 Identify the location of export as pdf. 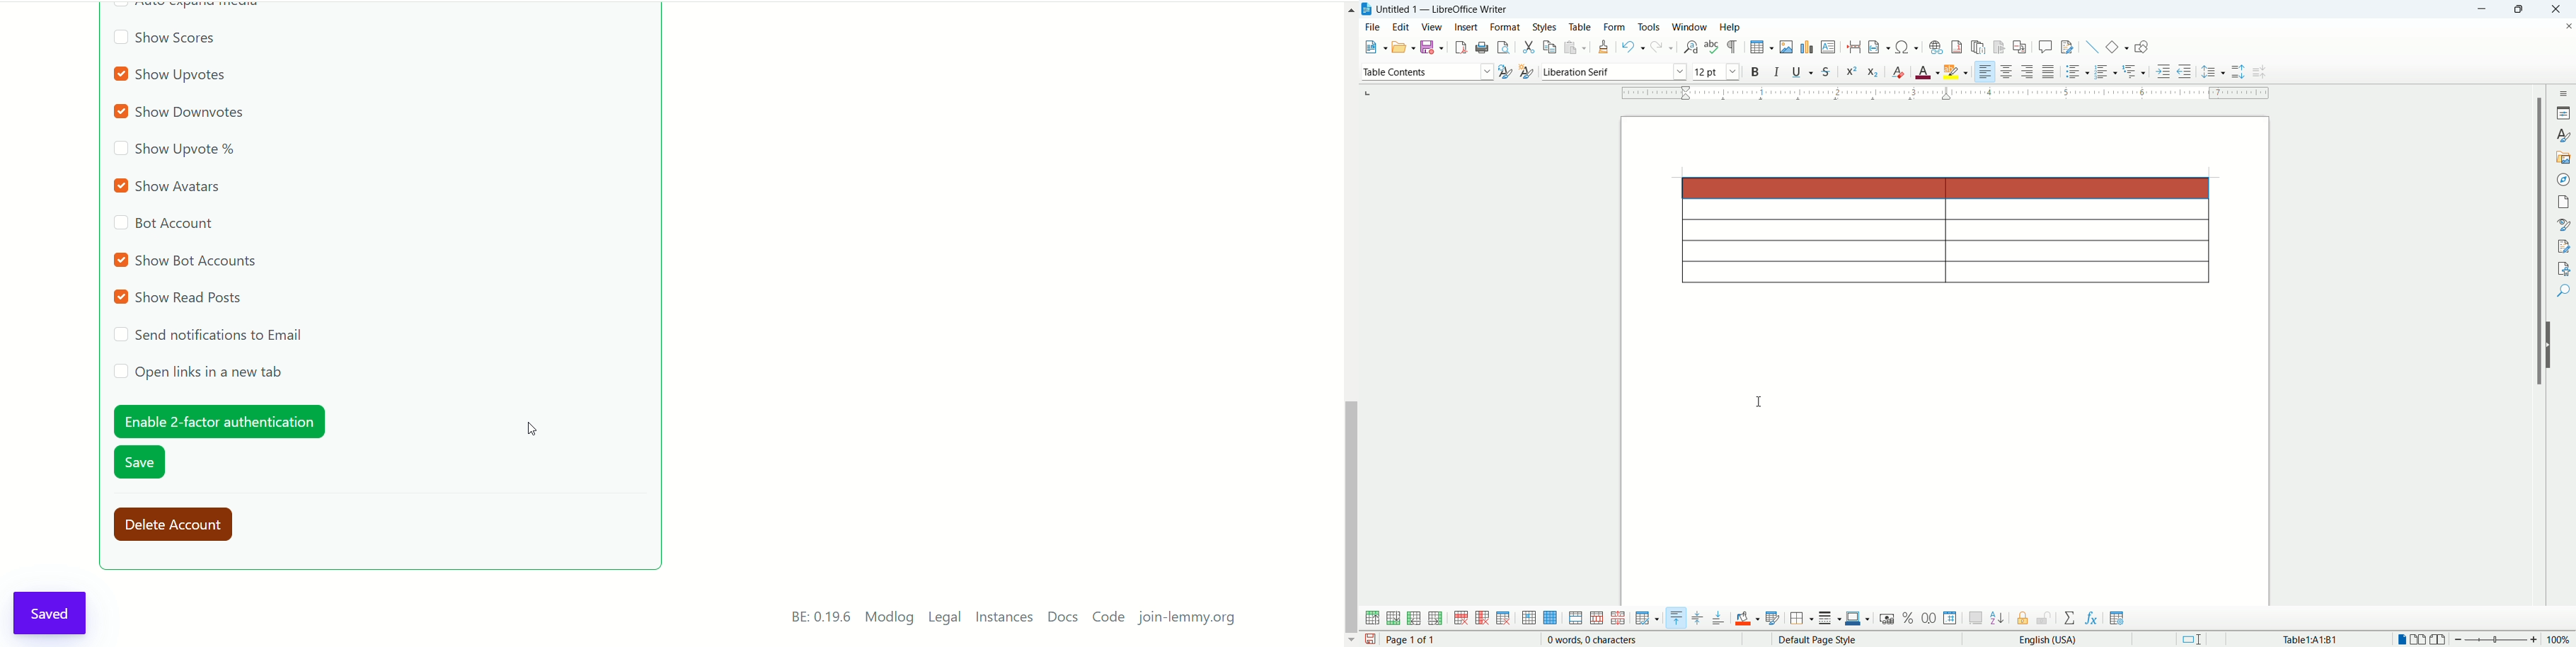
(1460, 48).